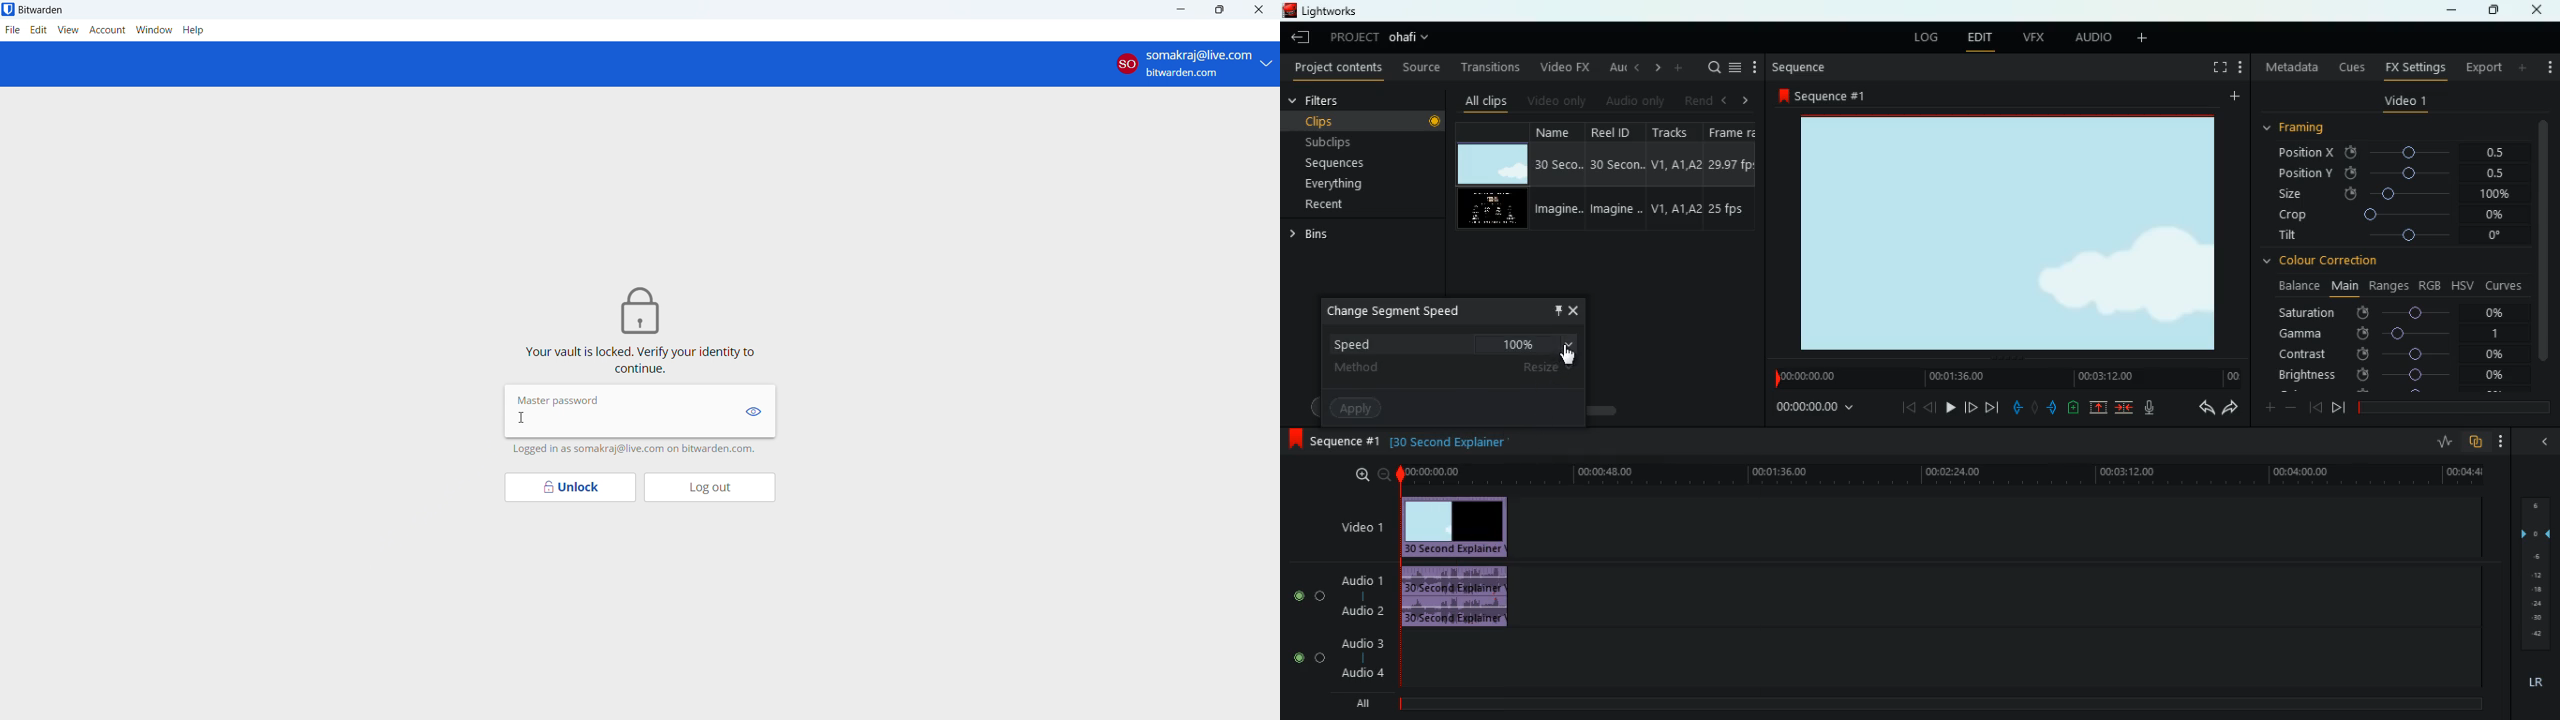 The height and width of the screenshot is (728, 2576). Describe the element at coordinates (2490, 11) in the screenshot. I see `maximize` at that location.